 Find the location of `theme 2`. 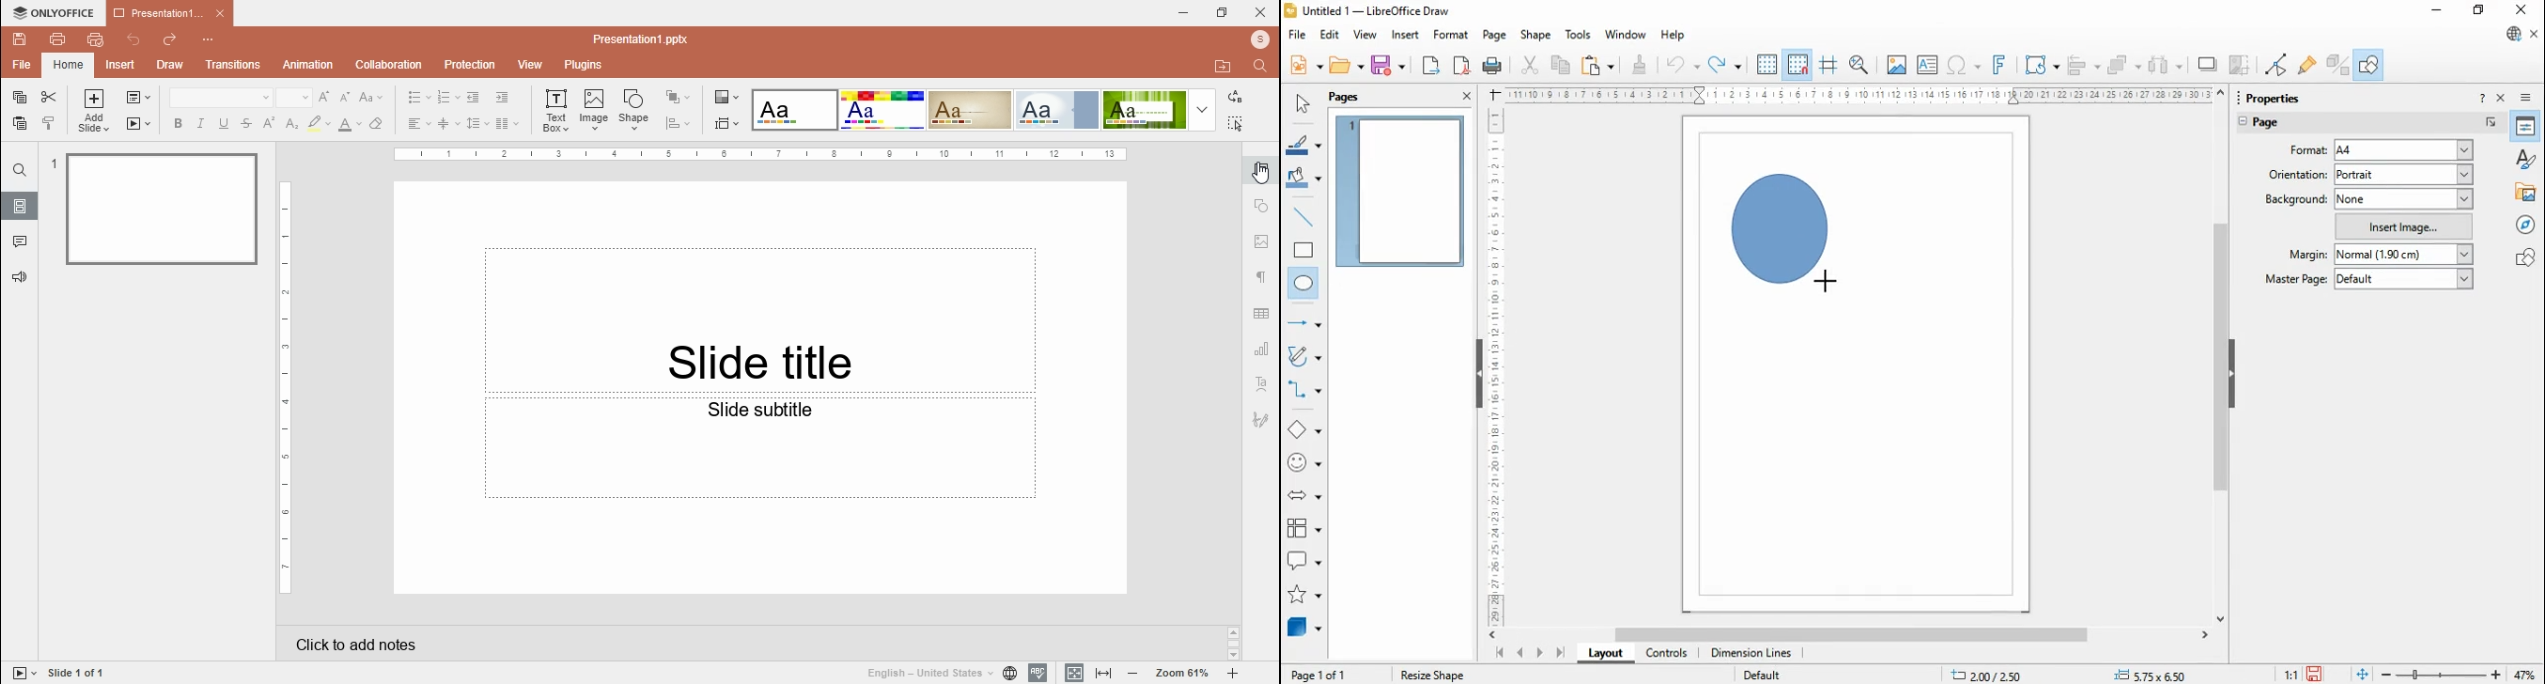

theme 2 is located at coordinates (885, 110).